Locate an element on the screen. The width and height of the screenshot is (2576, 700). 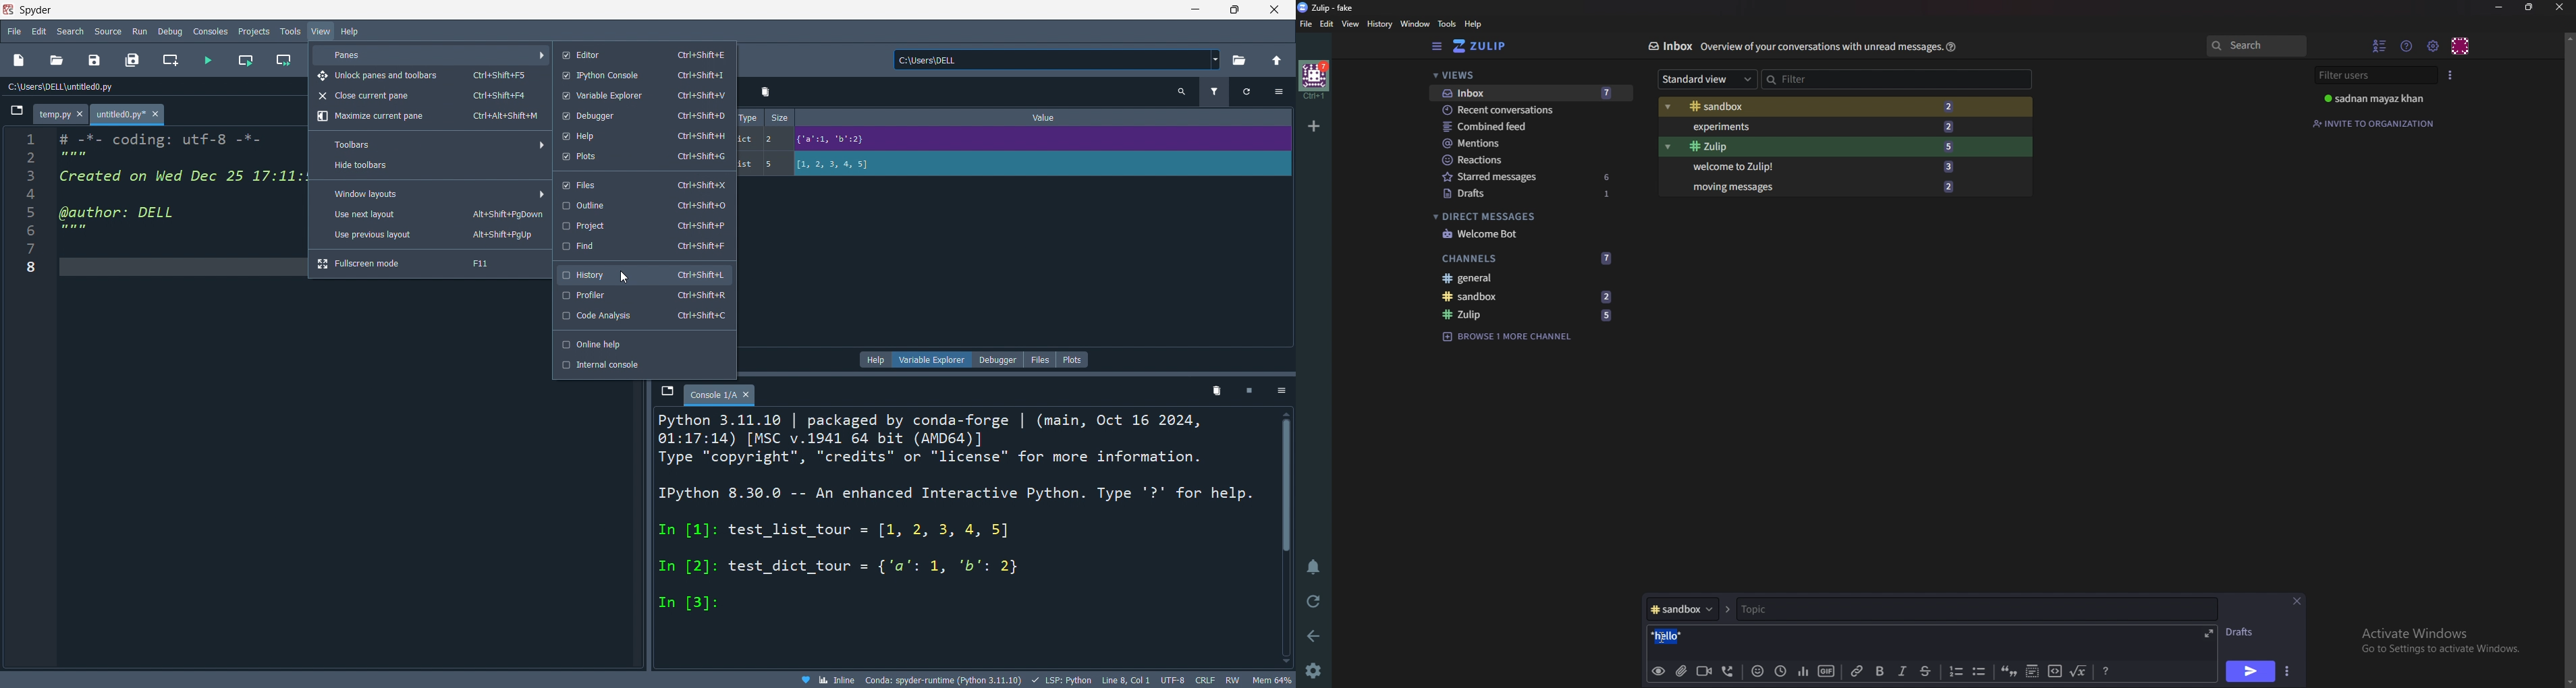
unlock panes and toolbars is located at coordinates (430, 76).